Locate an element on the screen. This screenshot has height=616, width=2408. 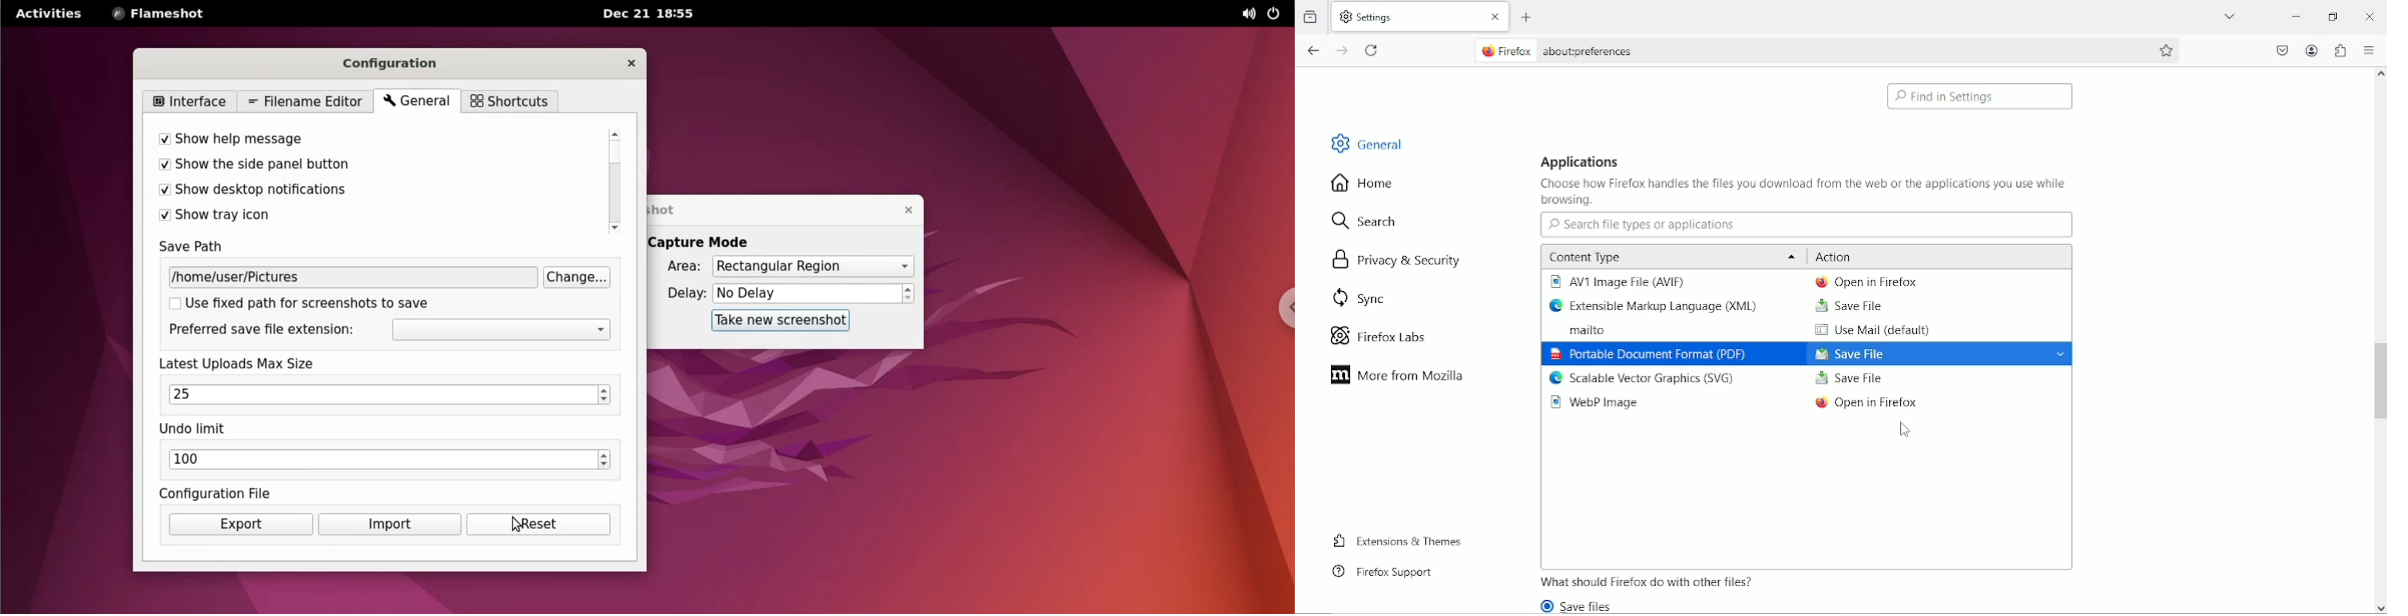
Cursor is located at coordinates (1907, 432).